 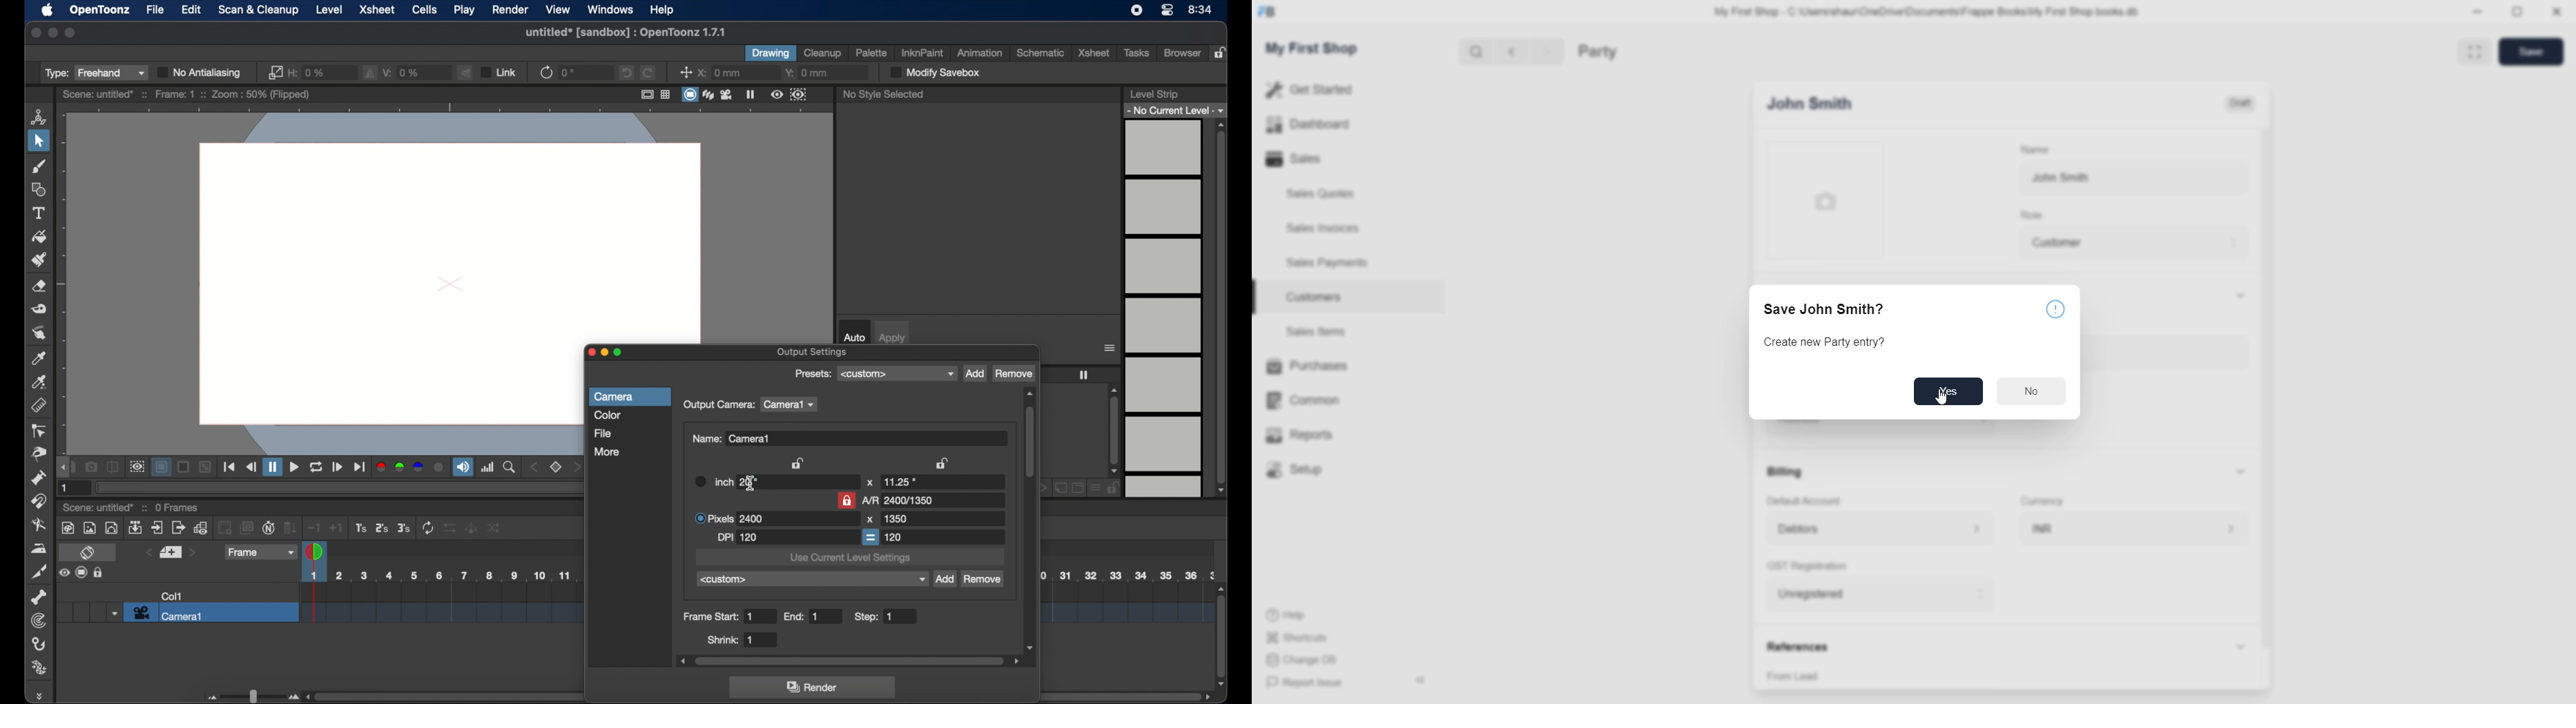 What do you see at coordinates (2115, 526) in the screenshot?
I see `Select Currency` at bounding box center [2115, 526].